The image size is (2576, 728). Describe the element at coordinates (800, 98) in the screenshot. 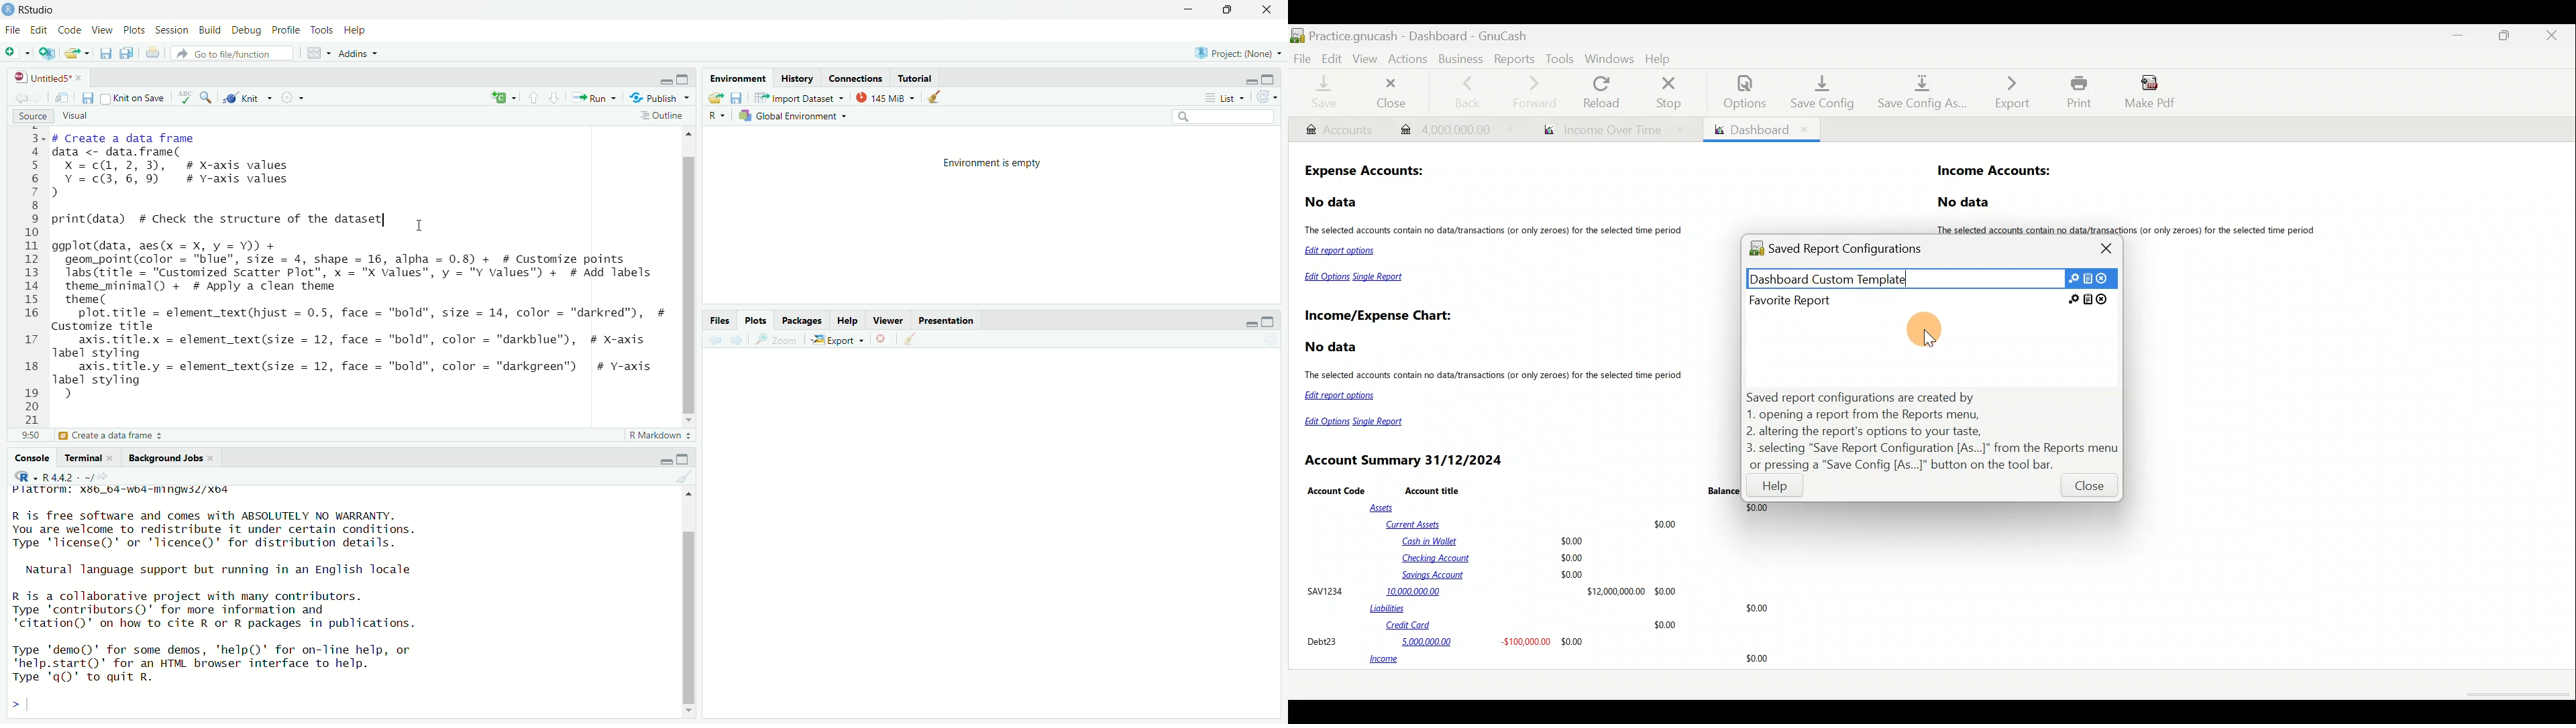

I see `Import dataset` at that location.